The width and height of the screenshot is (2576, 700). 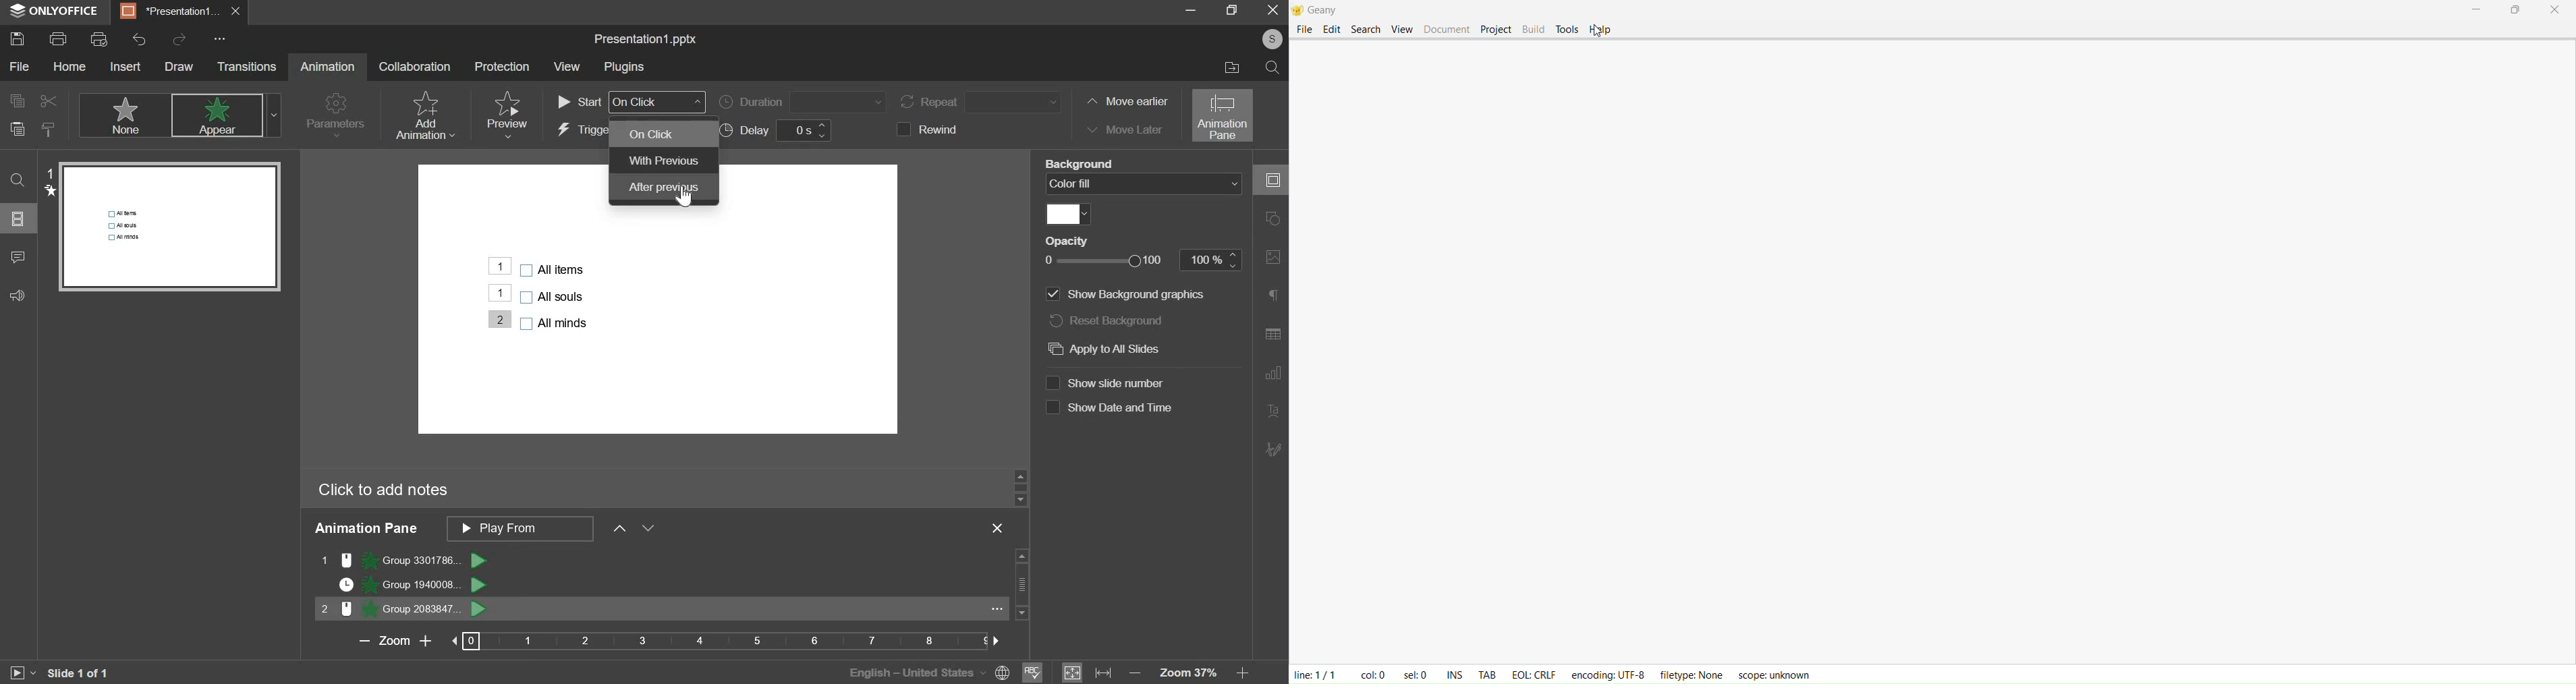 I want to click on animation added, so click(x=499, y=265).